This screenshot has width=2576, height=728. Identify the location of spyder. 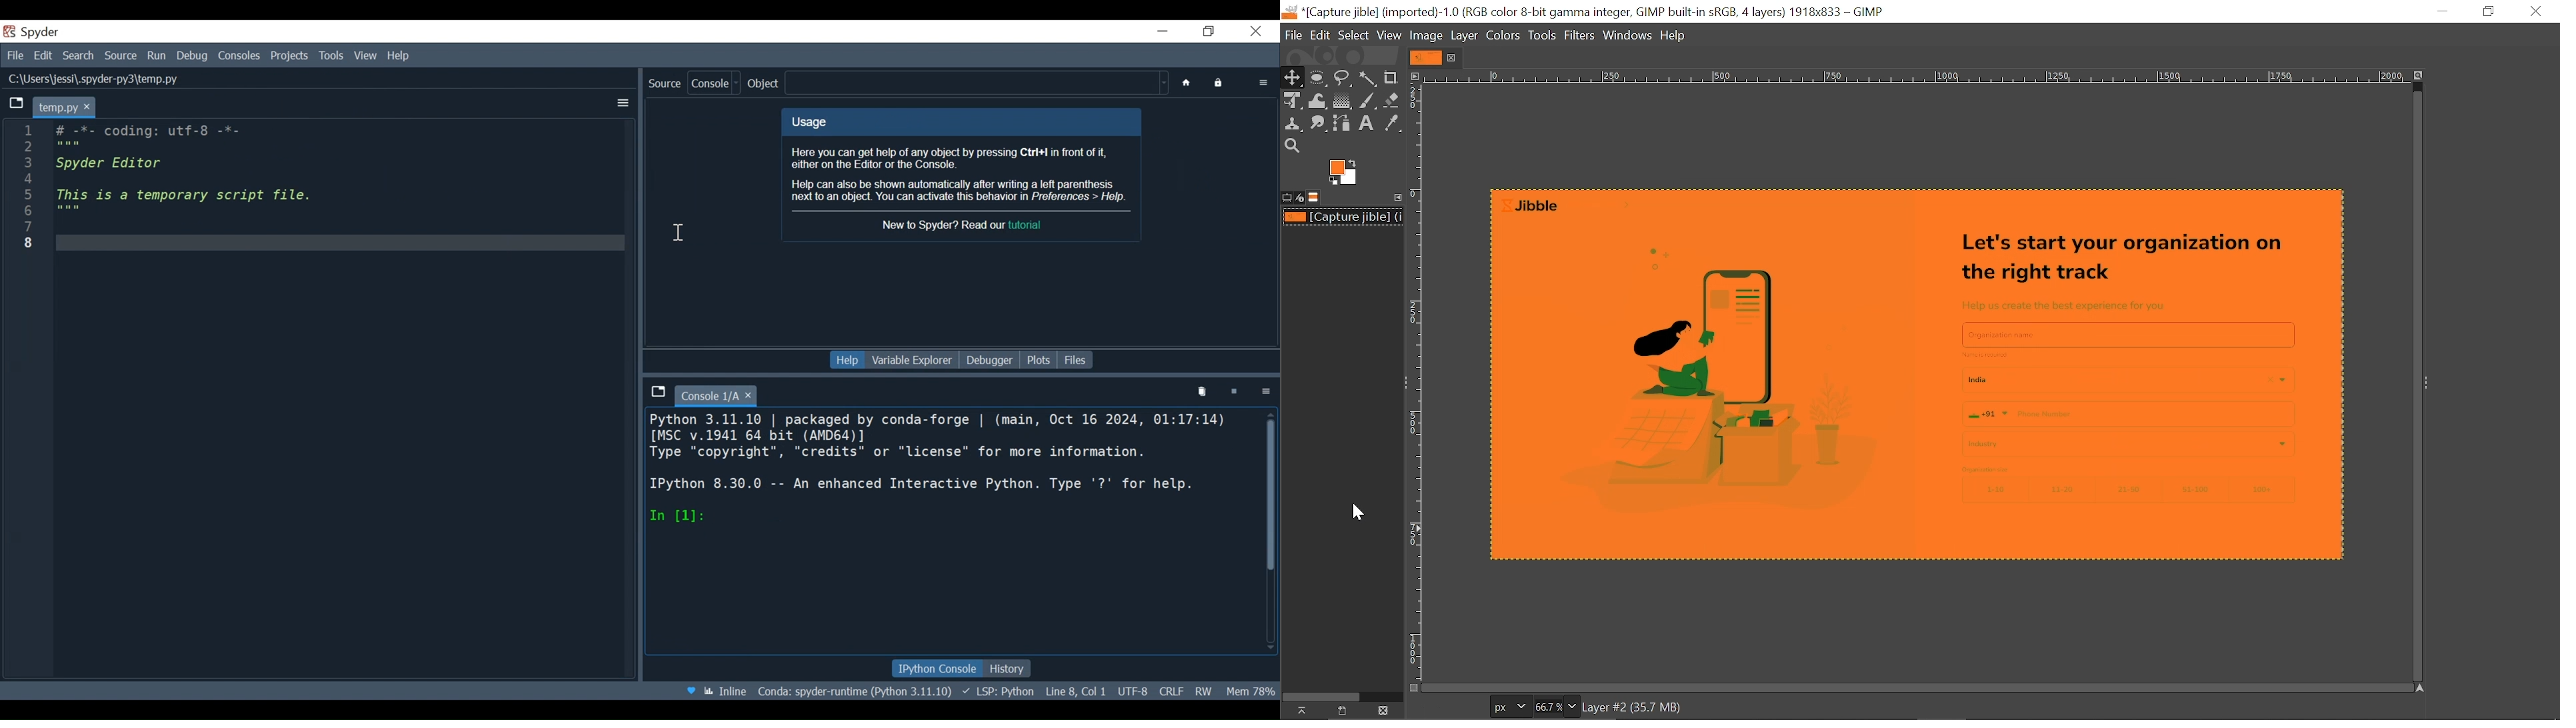
(53, 34).